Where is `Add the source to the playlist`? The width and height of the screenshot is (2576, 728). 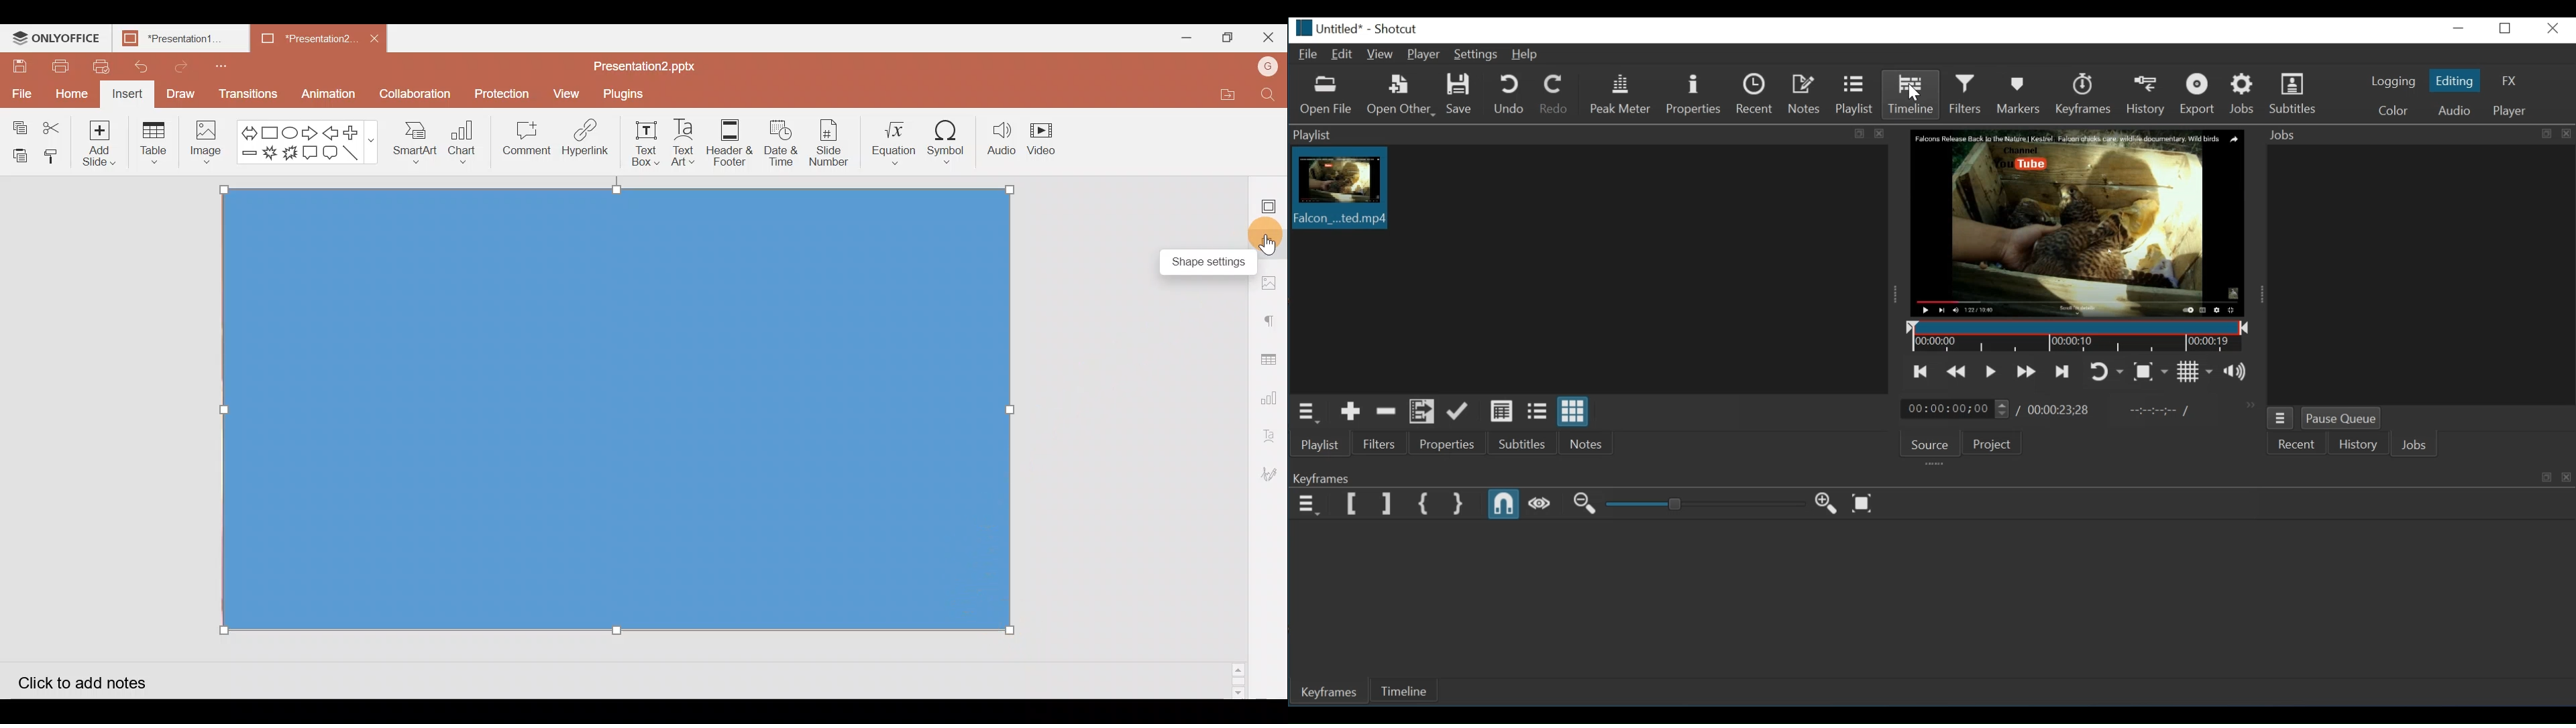
Add the source to the playlist is located at coordinates (1352, 412).